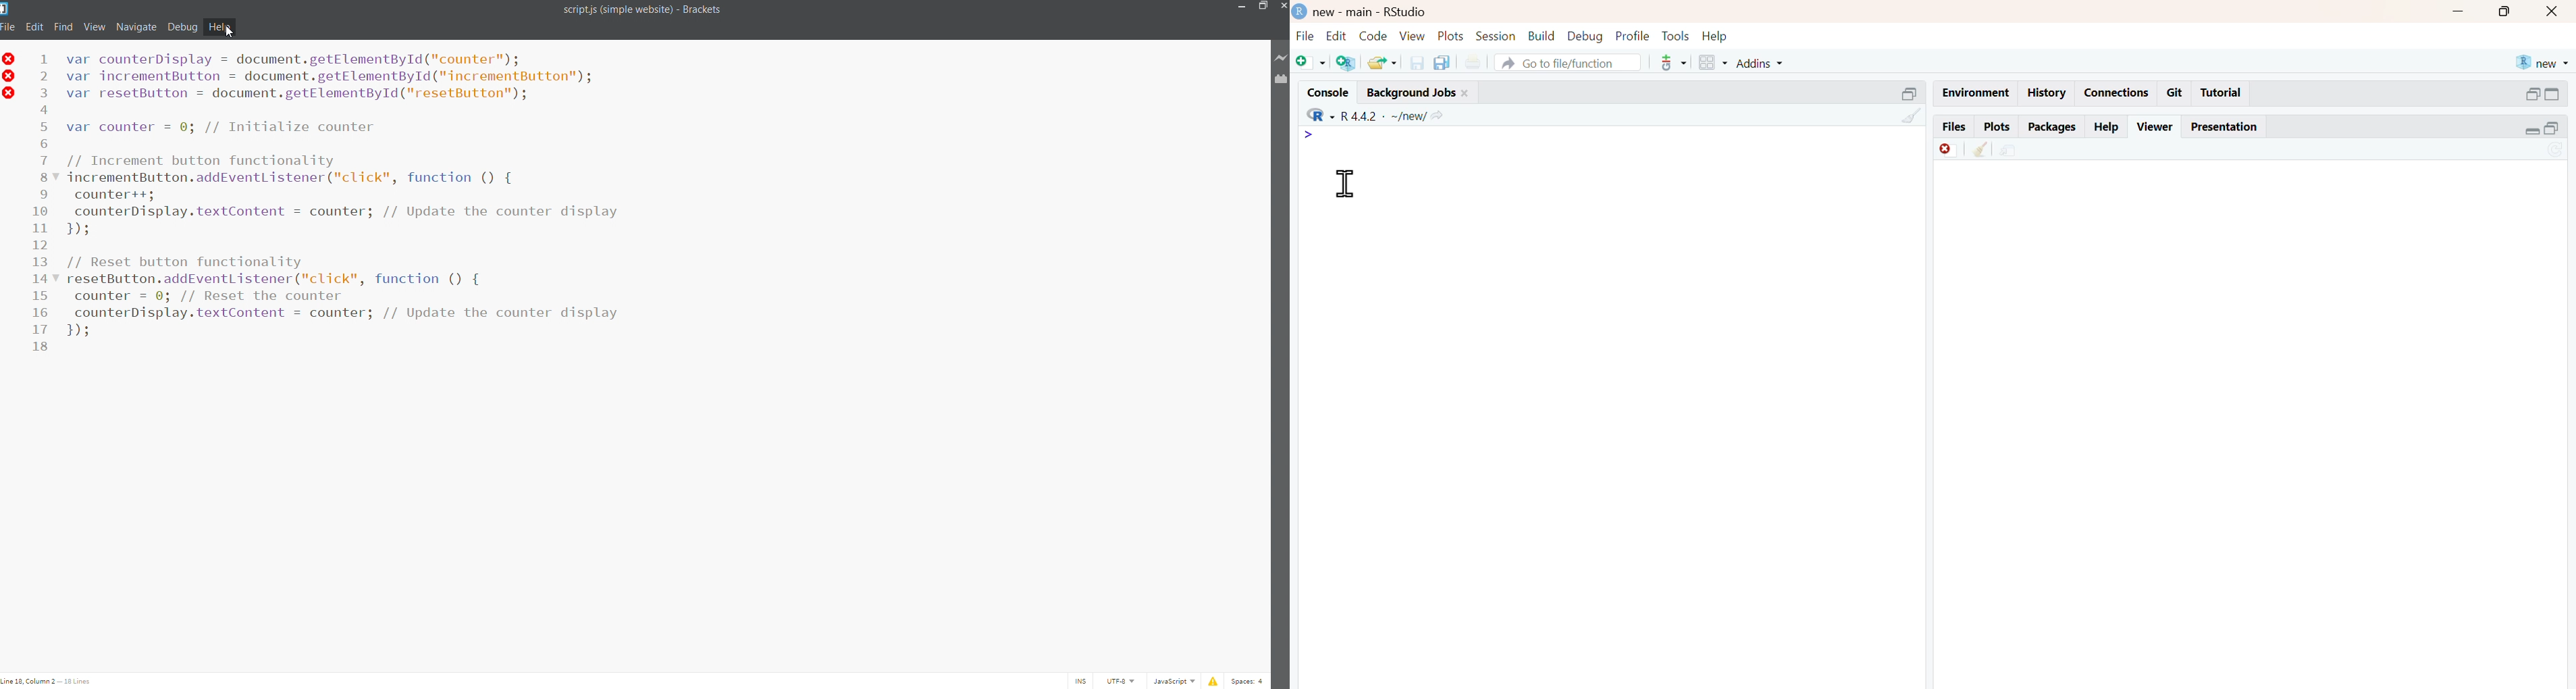 The width and height of the screenshot is (2576, 700). Describe the element at coordinates (2504, 11) in the screenshot. I see `maximise` at that location.